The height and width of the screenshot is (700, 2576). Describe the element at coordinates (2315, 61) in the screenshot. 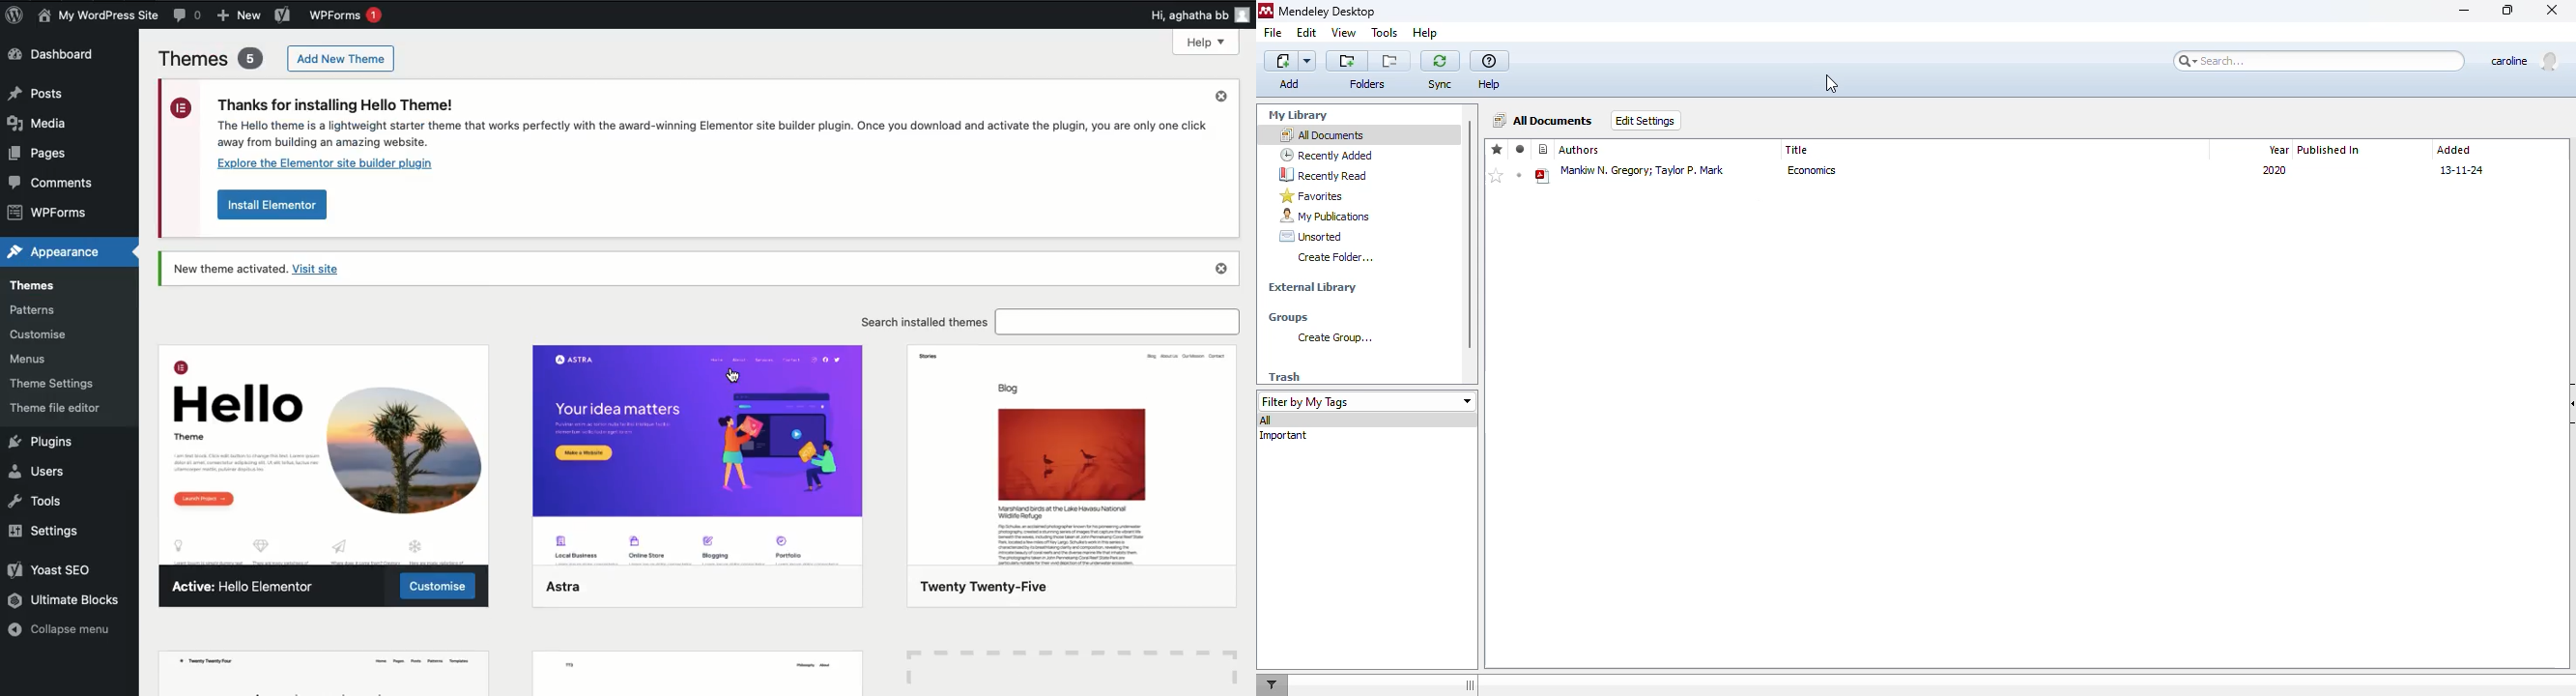

I see `search` at that location.